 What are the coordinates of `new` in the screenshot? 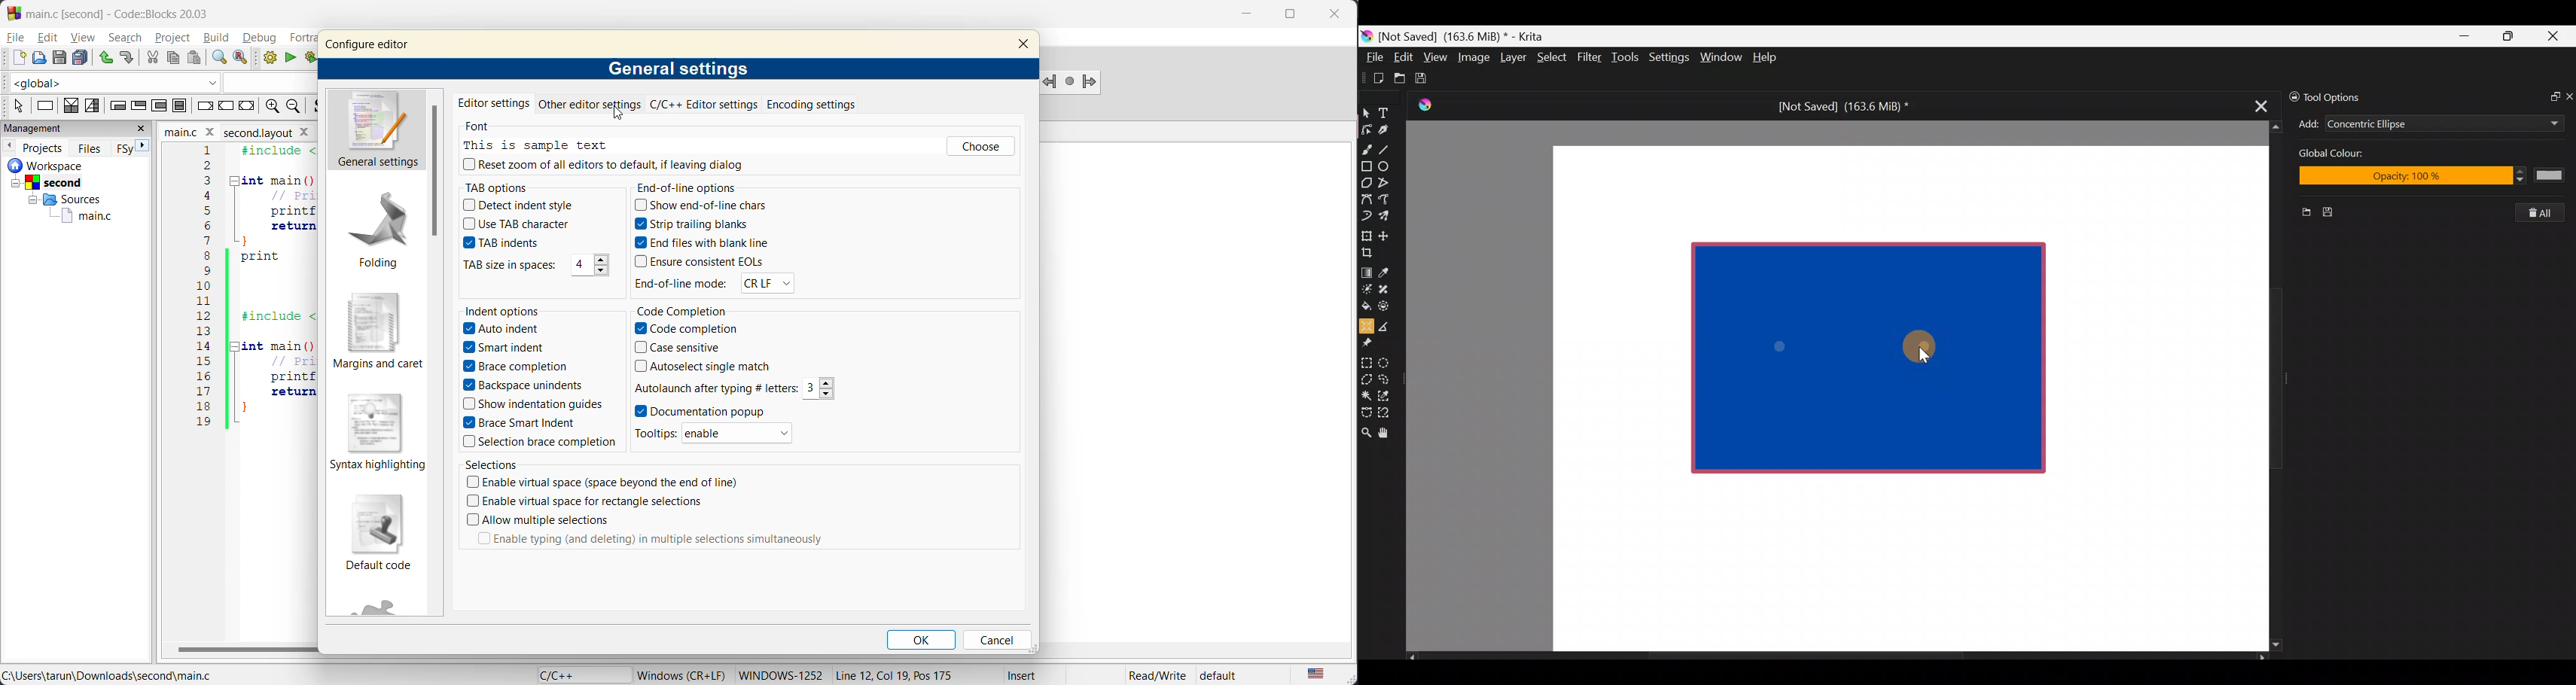 It's located at (14, 58).